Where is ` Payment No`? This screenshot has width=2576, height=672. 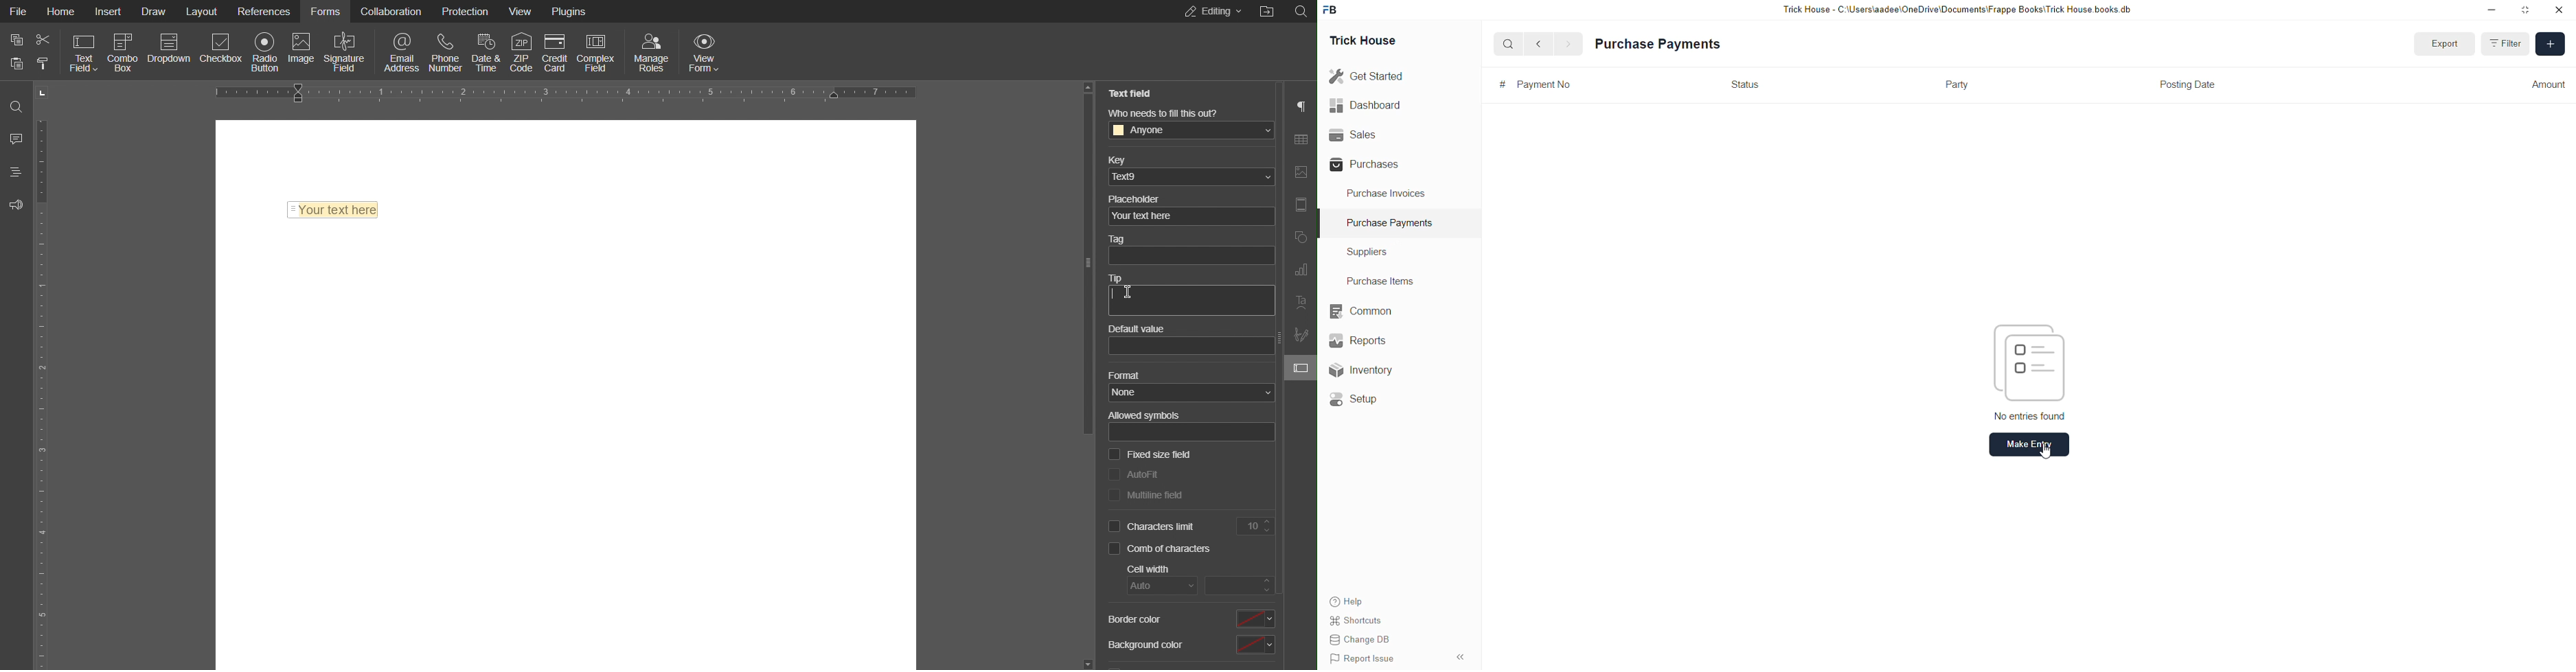
 Payment No is located at coordinates (1548, 85).